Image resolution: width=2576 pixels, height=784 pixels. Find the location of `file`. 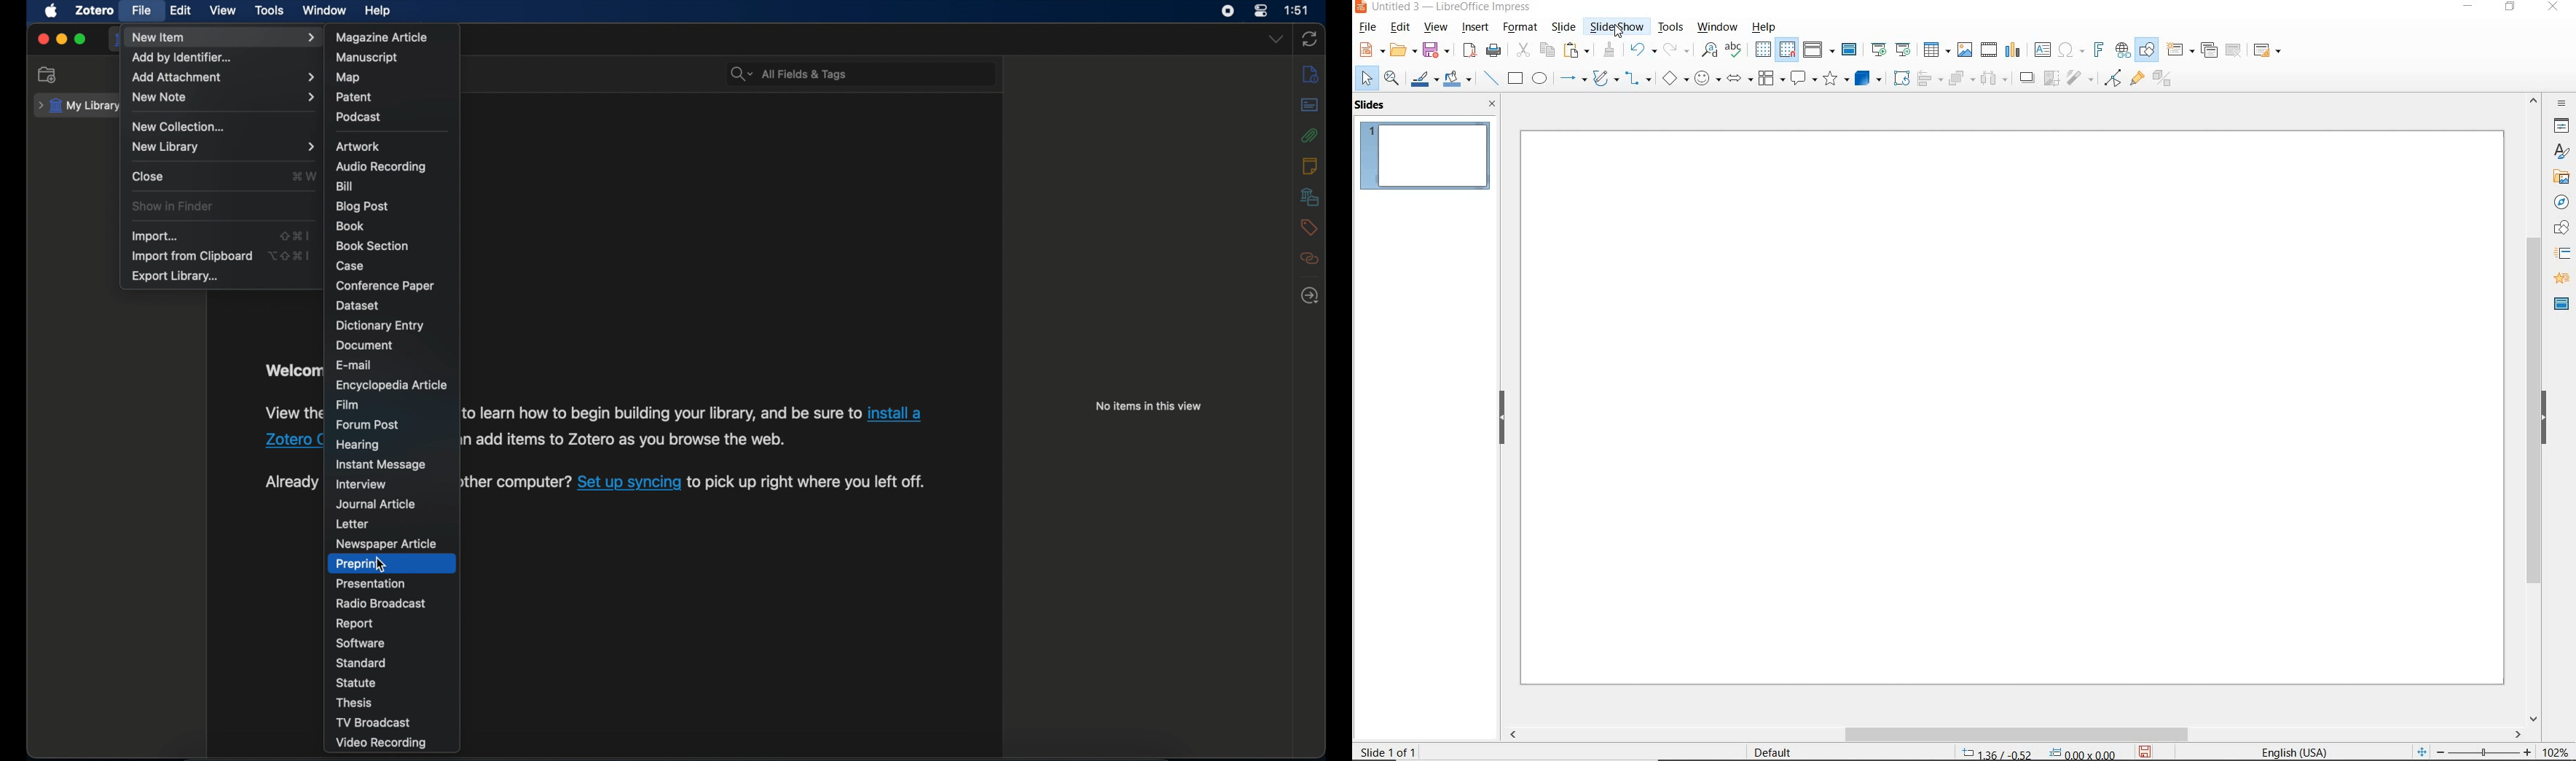

file is located at coordinates (142, 10).